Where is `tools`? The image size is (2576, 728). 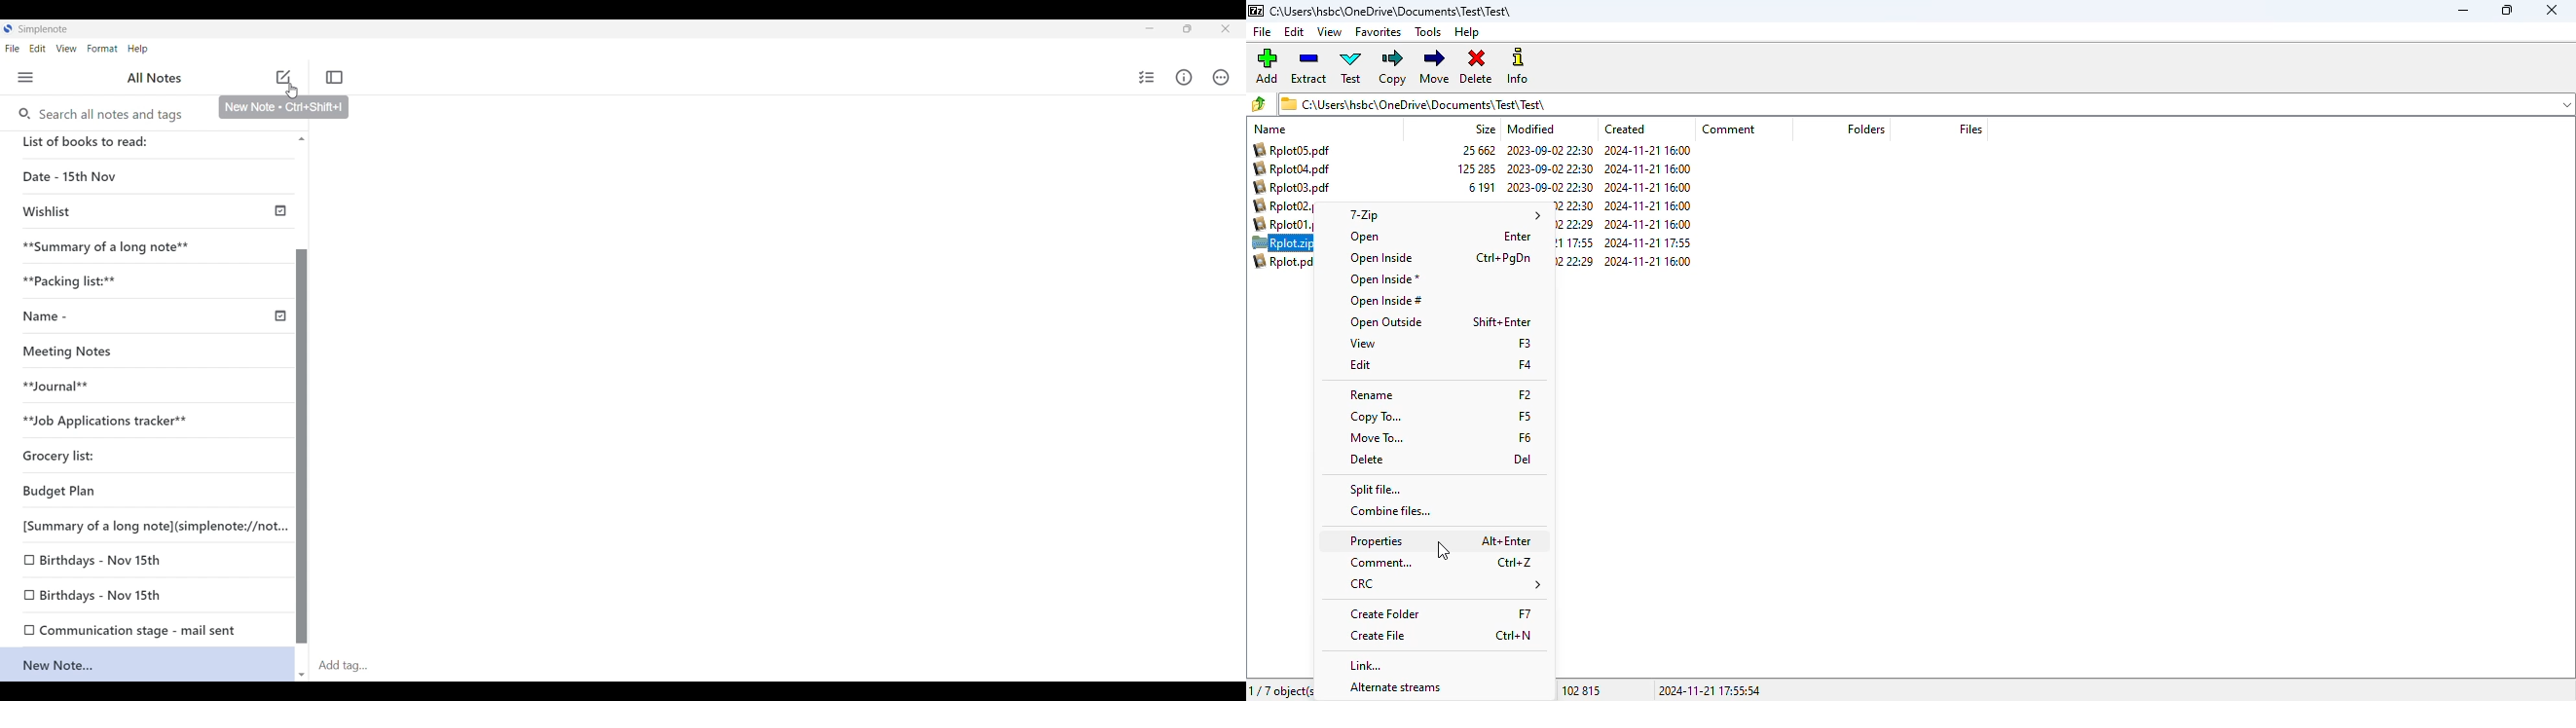
tools is located at coordinates (1428, 31).